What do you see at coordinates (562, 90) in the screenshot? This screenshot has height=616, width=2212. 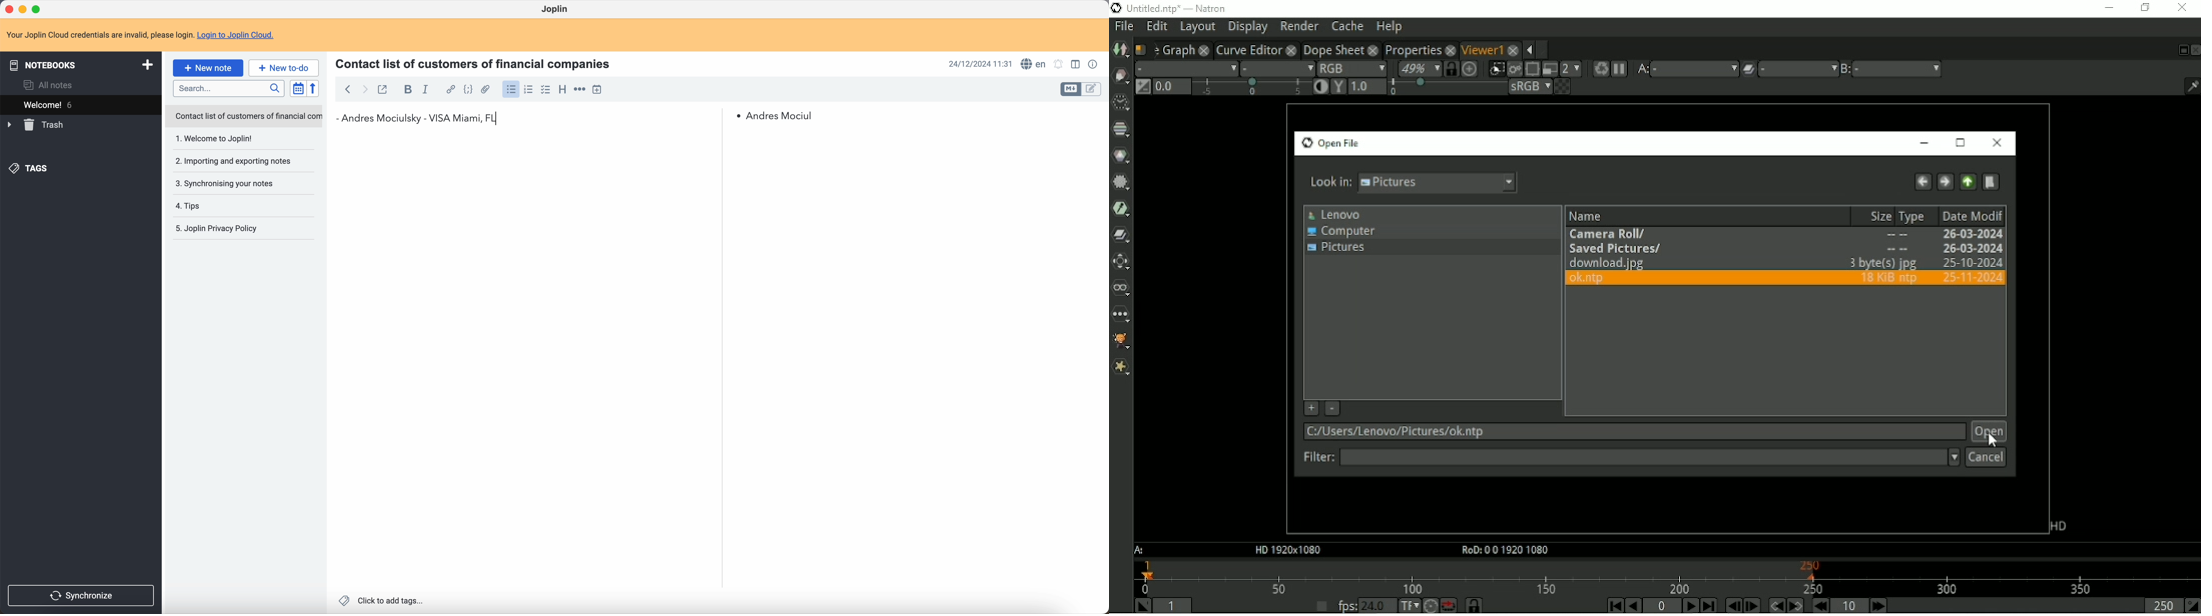 I see `heading` at bounding box center [562, 90].